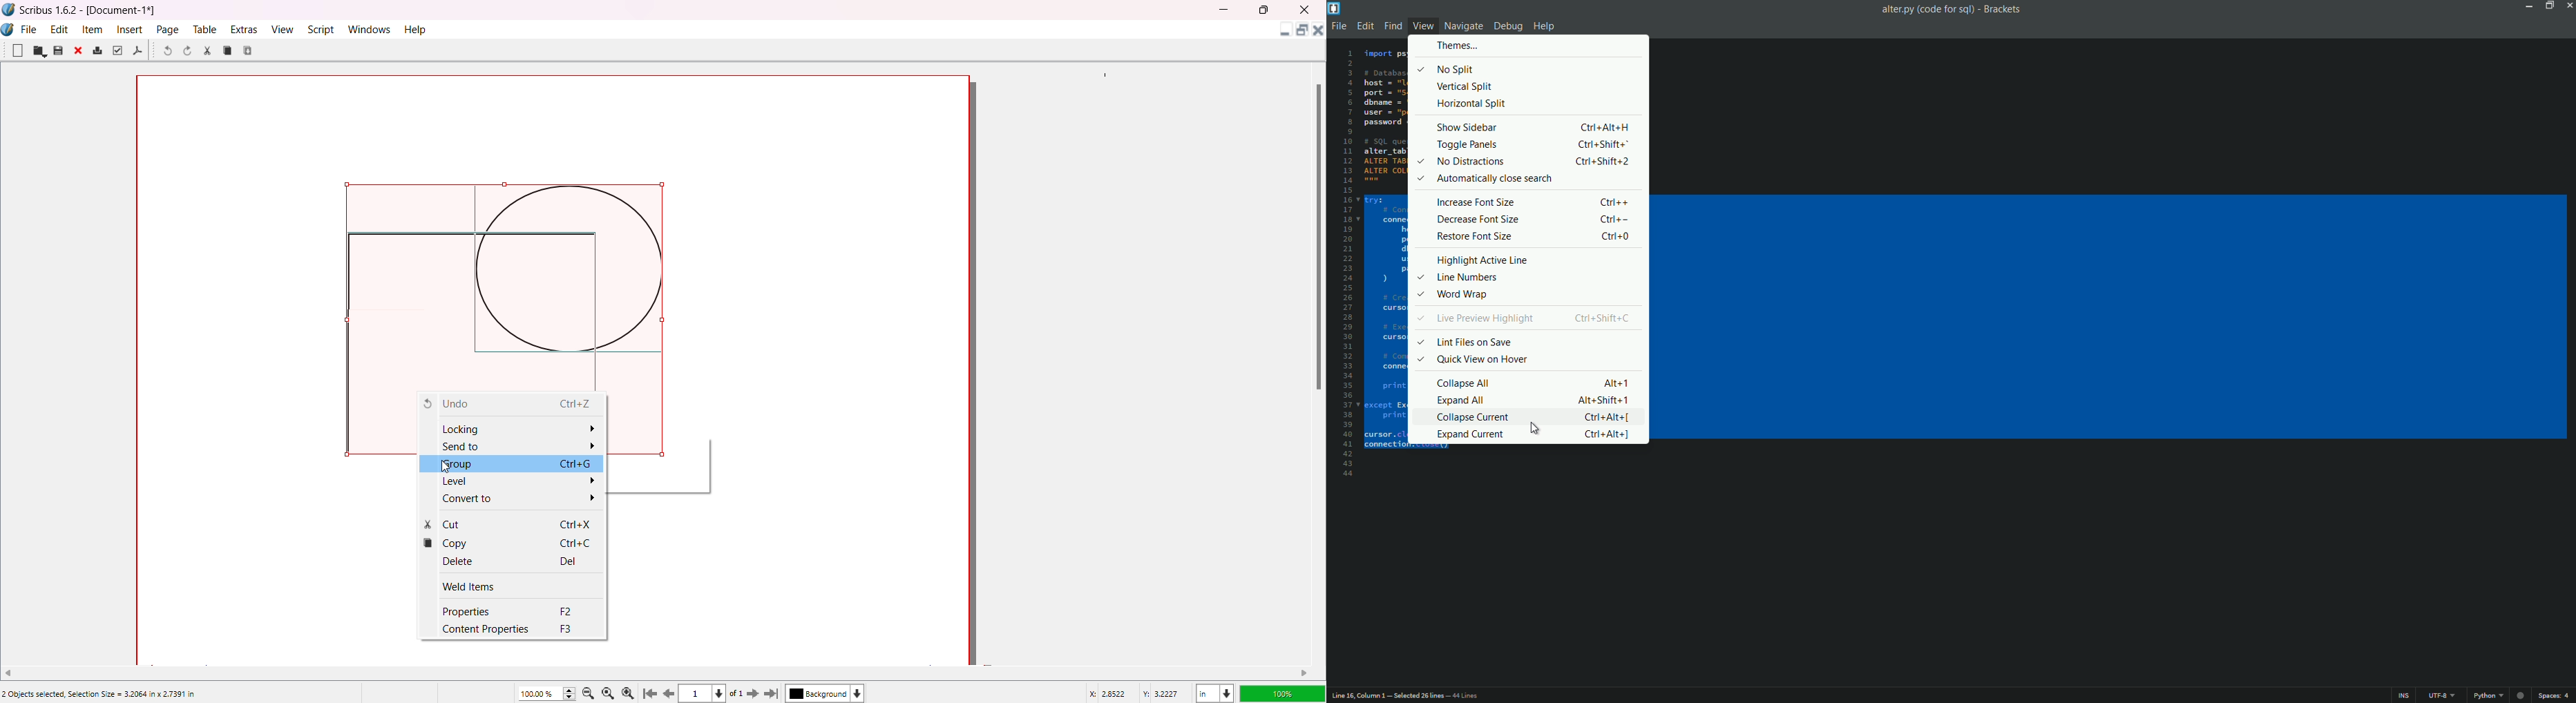 The height and width of the screenshot is (728, 2576). What do you see at coordinates (513, 631) in the screenshot?
I see `Content Properties` at bounding box center [513, 631].